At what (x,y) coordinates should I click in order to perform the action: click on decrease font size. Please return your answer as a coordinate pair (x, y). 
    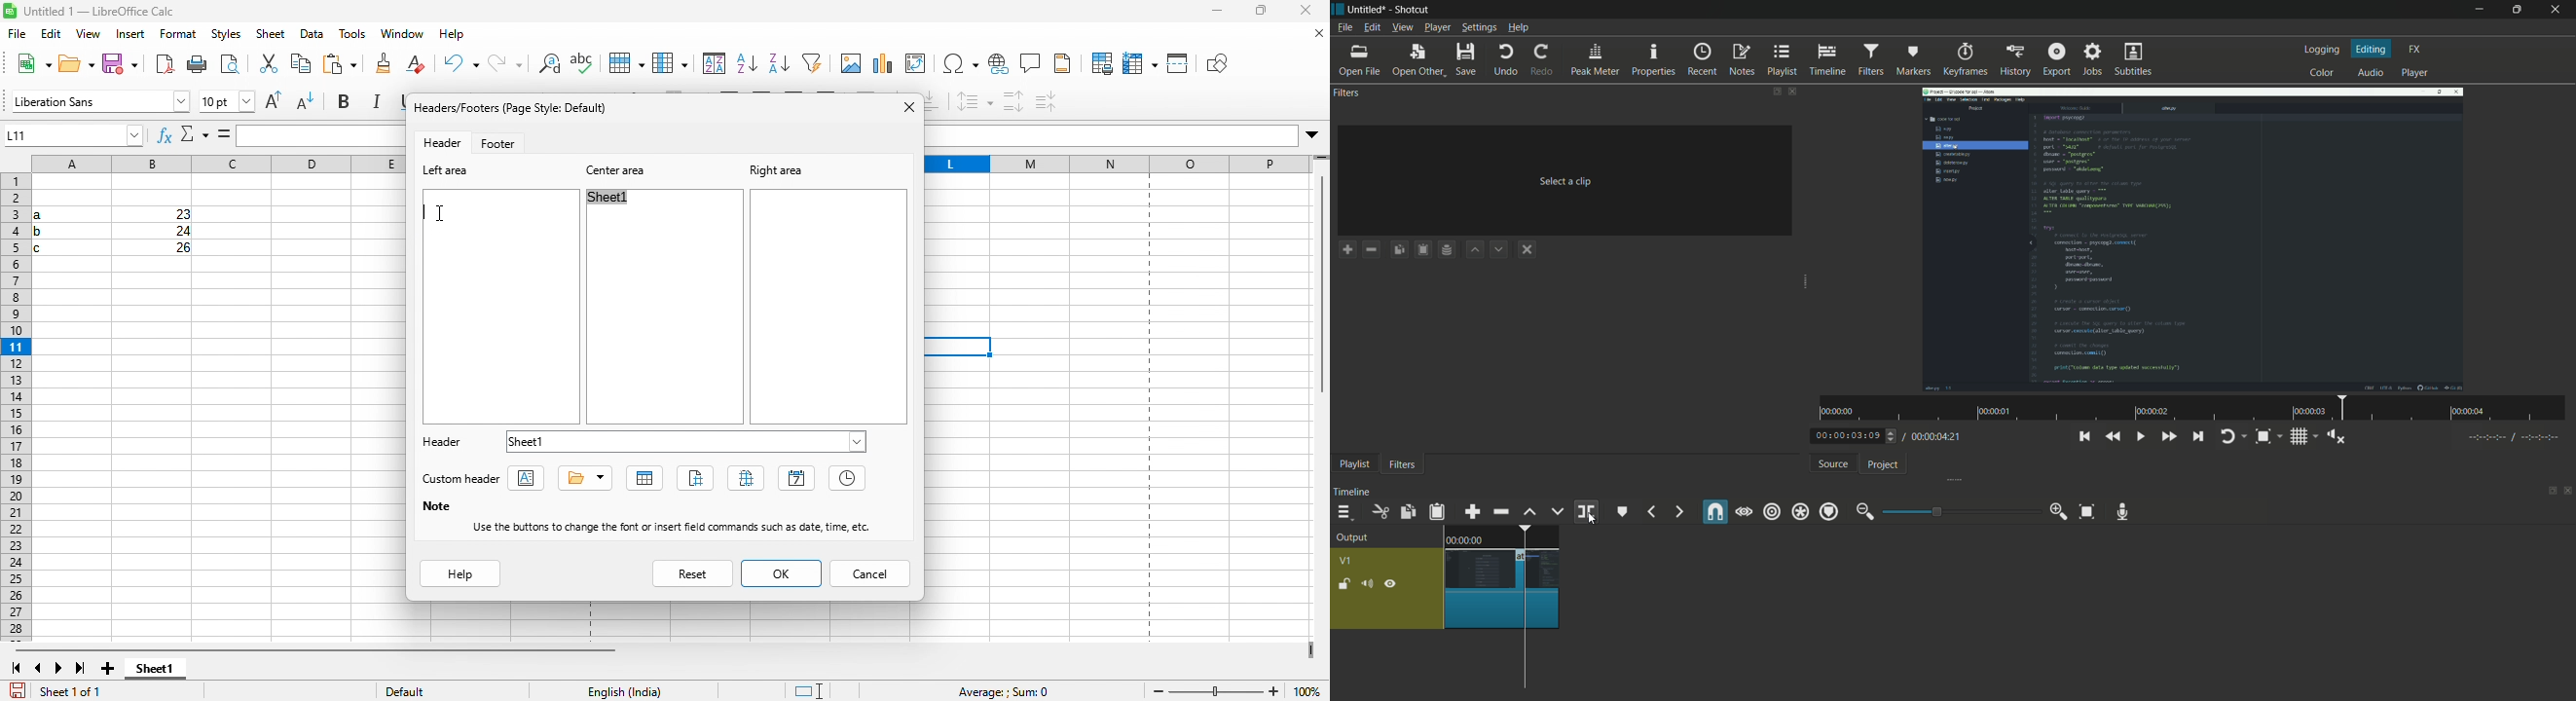
    Looking at the image, I should click on (309, 103).